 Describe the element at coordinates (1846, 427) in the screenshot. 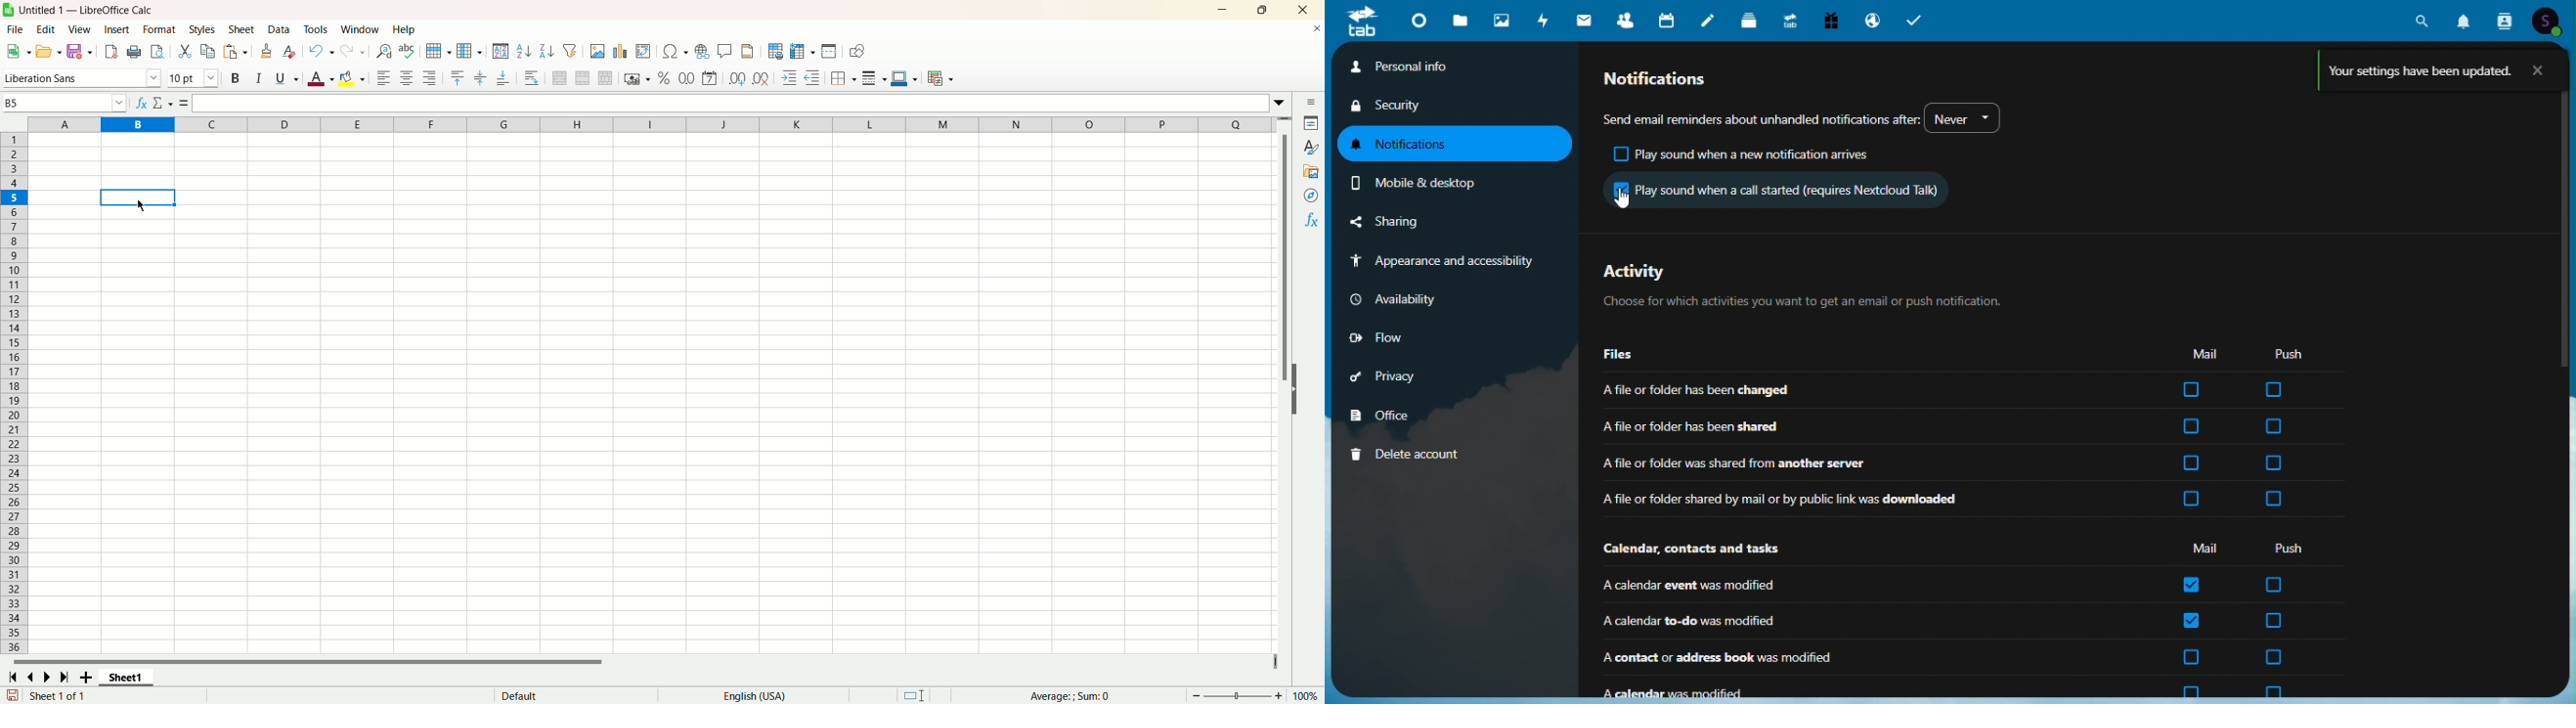

I see `a file or folder Has been shared` at that location.